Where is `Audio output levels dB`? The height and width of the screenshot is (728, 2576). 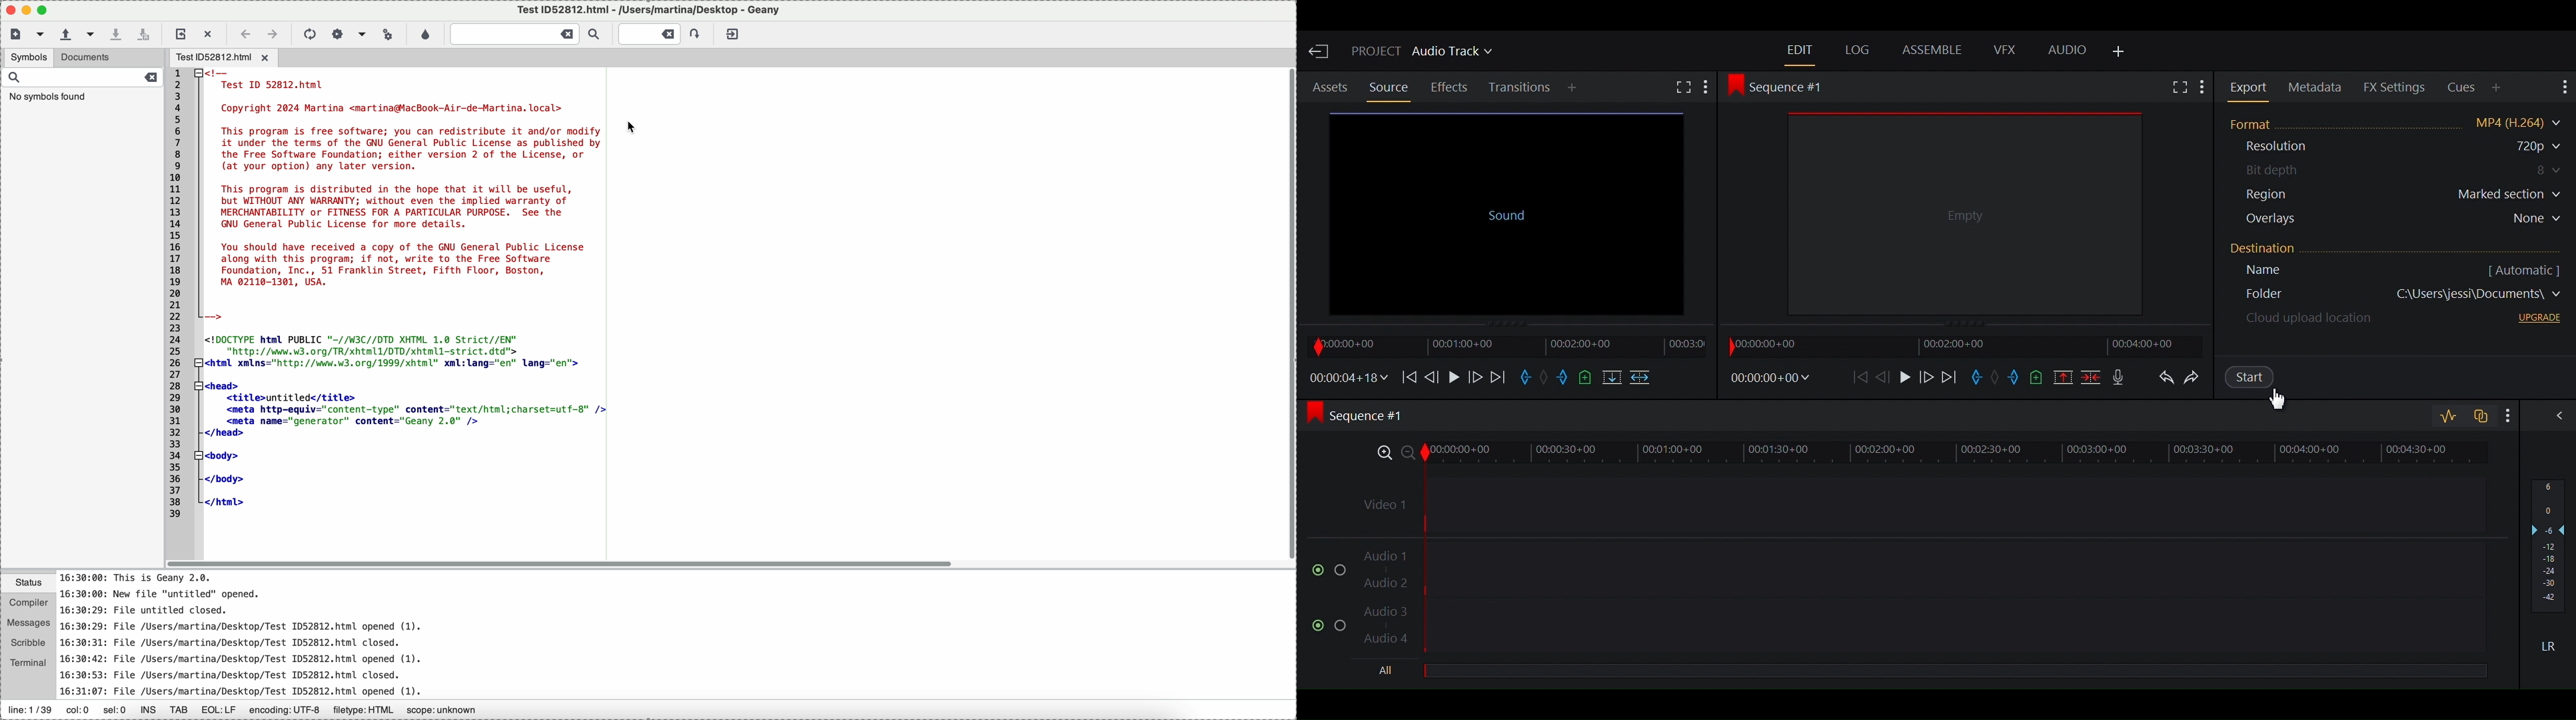 Audio output levels dB is located at coordinates (2549, 547).